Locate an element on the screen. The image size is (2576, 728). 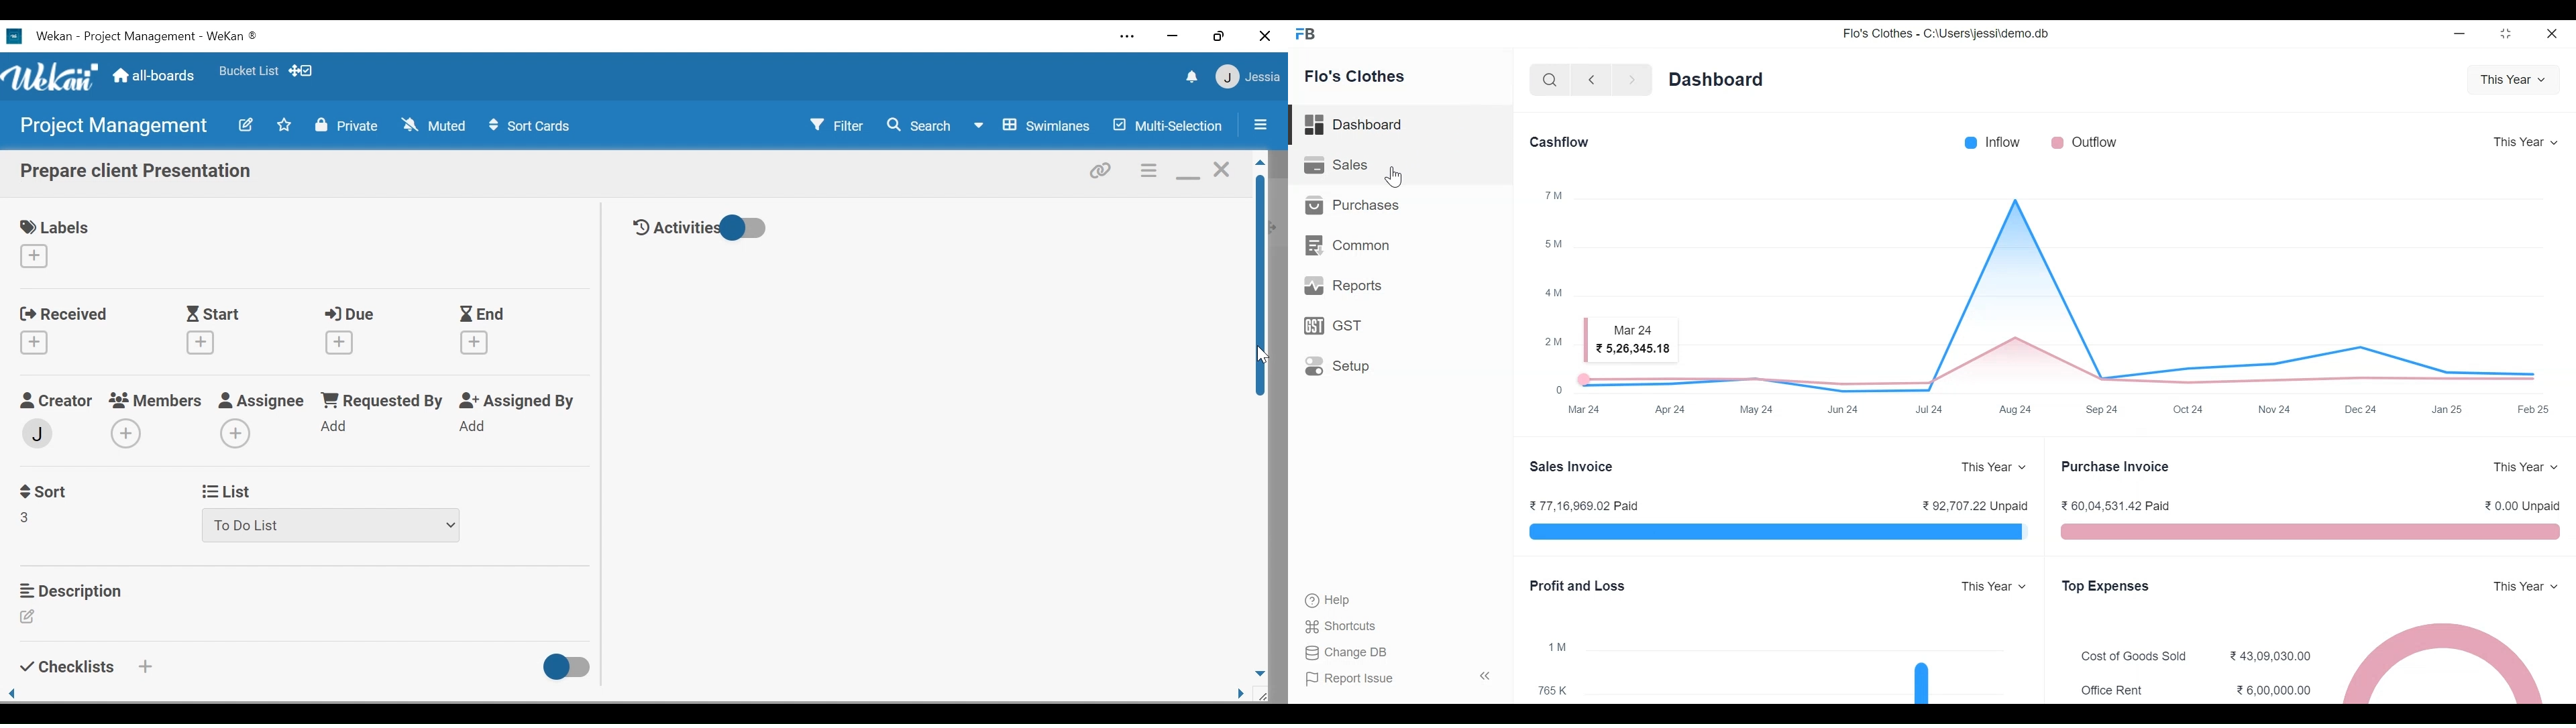
Cashflow is located at coordinates (1558, 141).